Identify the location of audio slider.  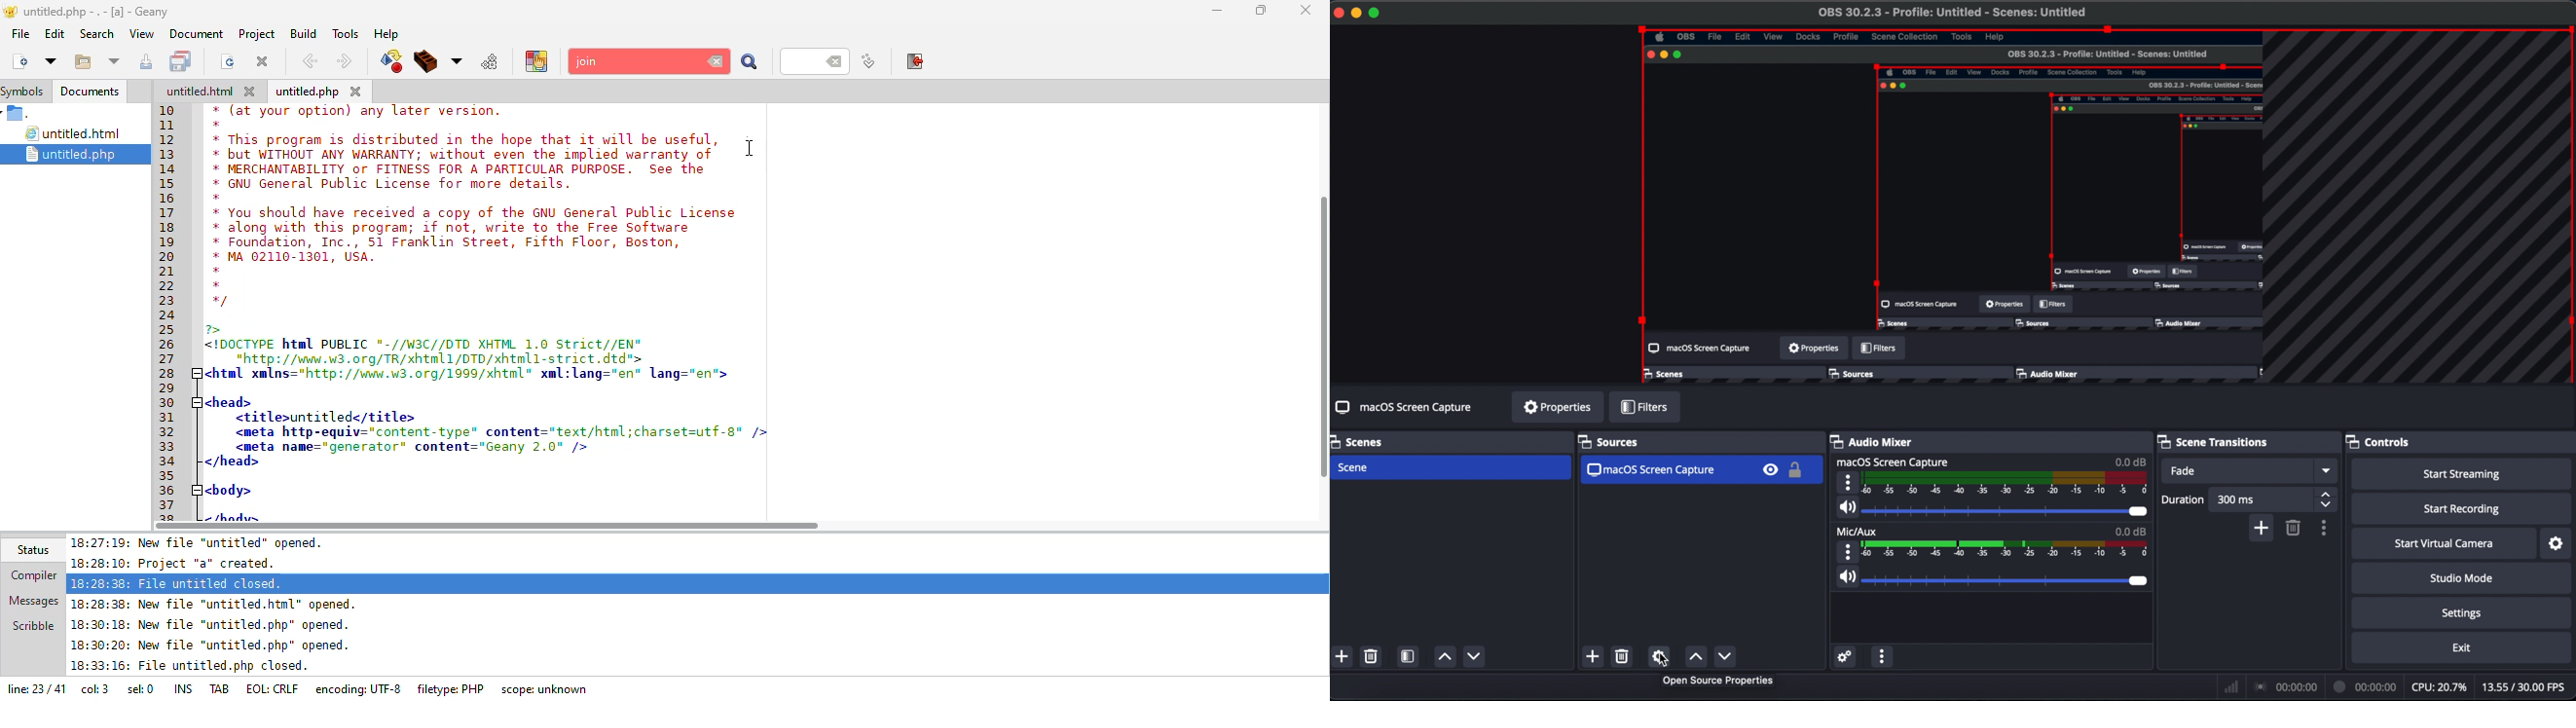
(1993, 512).